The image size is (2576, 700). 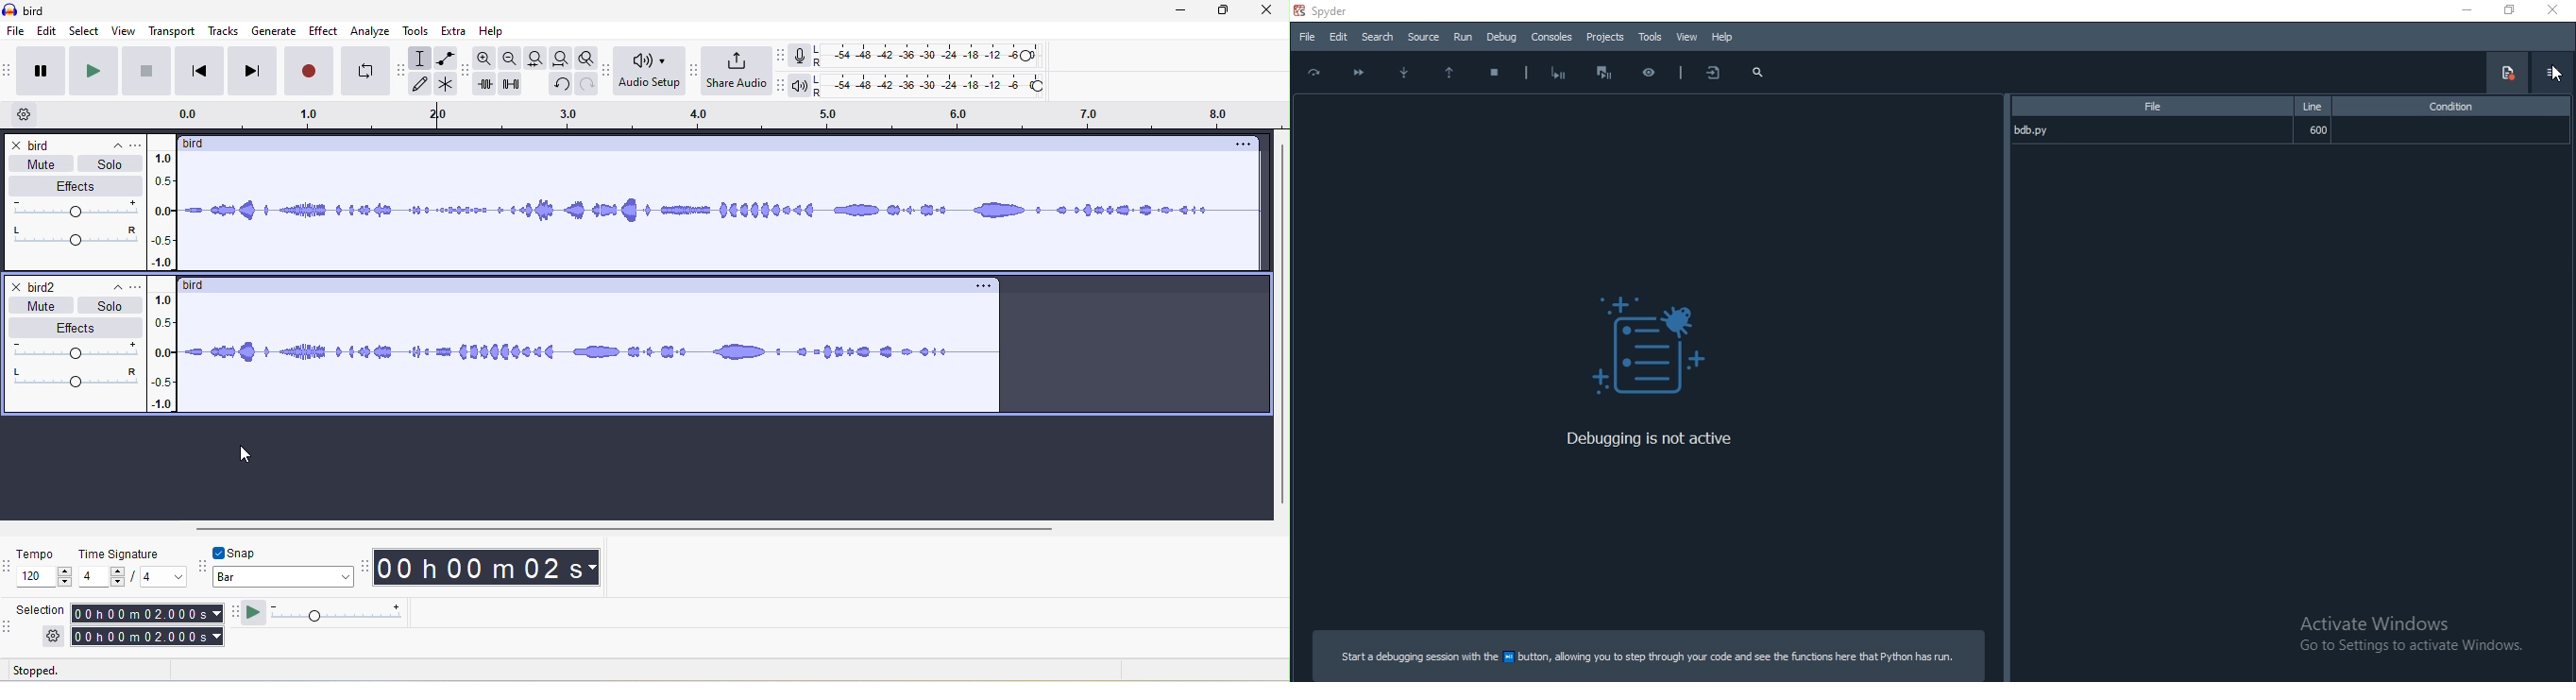 I want to click on timeline options, so click(x=26, y=116).